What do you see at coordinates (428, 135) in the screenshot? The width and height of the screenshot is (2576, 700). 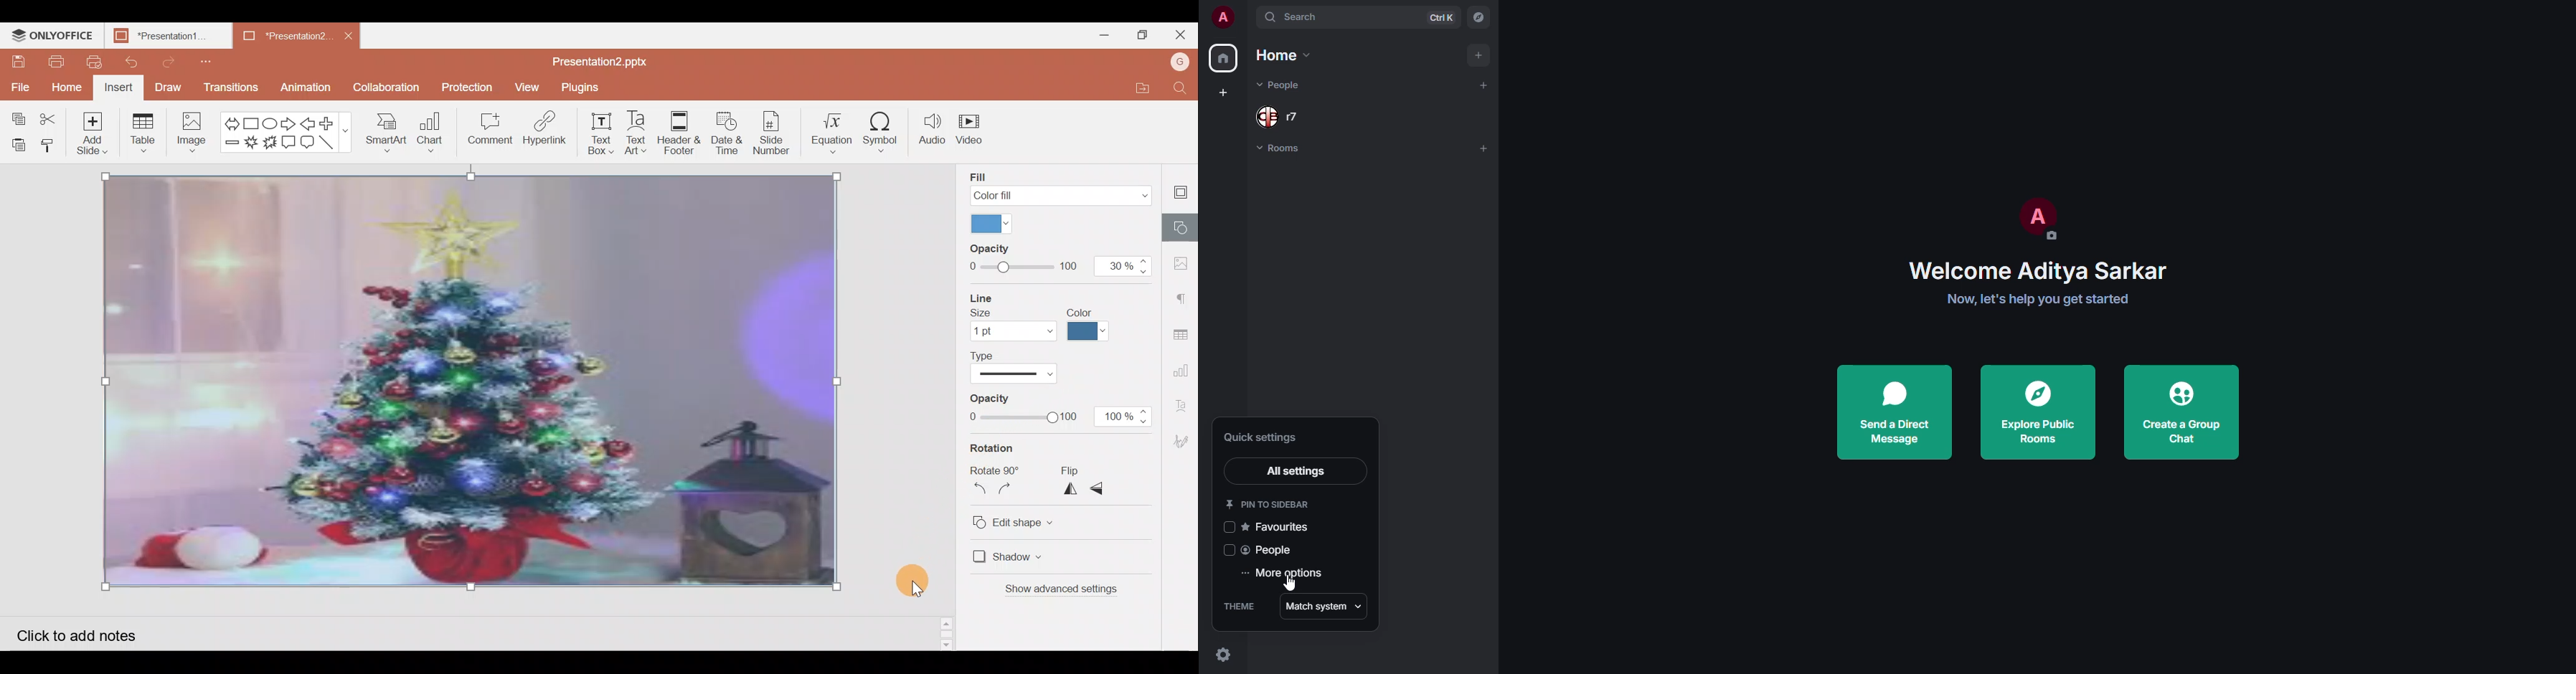 I see `Chart` at bounding box center [428, 135].